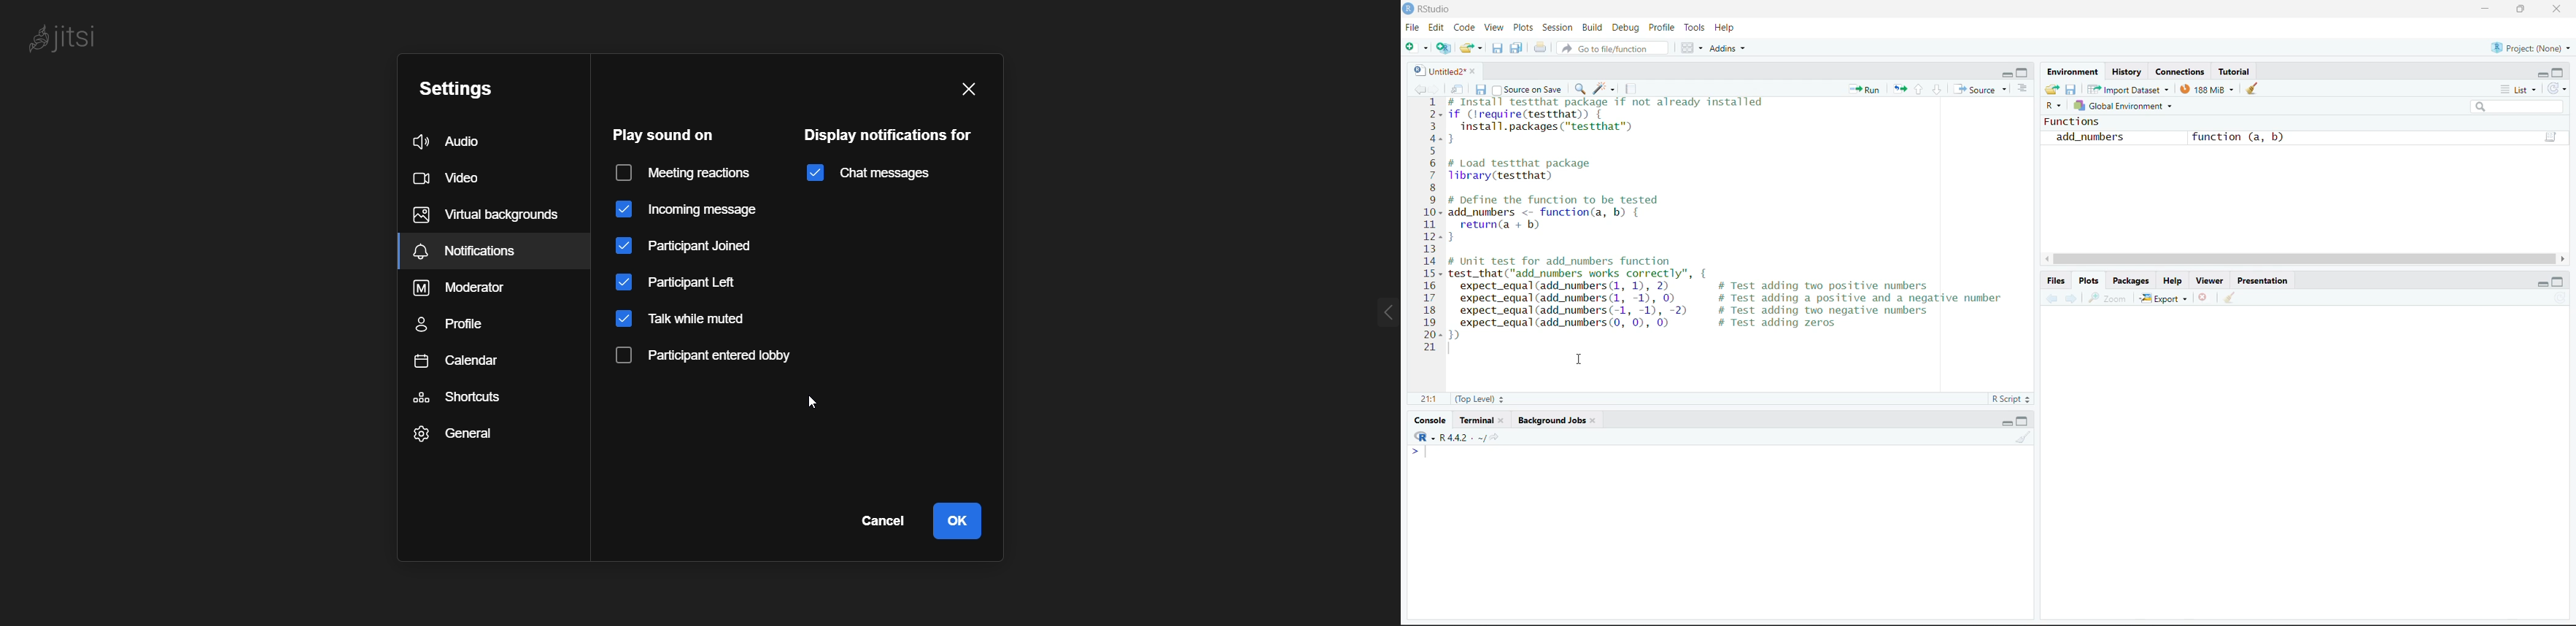 This screenshot has height=644, width=2576. What do you see at coordinates (1664, 26) in the screenshot?
I see `Profile` at bounding box center [1664, 26].